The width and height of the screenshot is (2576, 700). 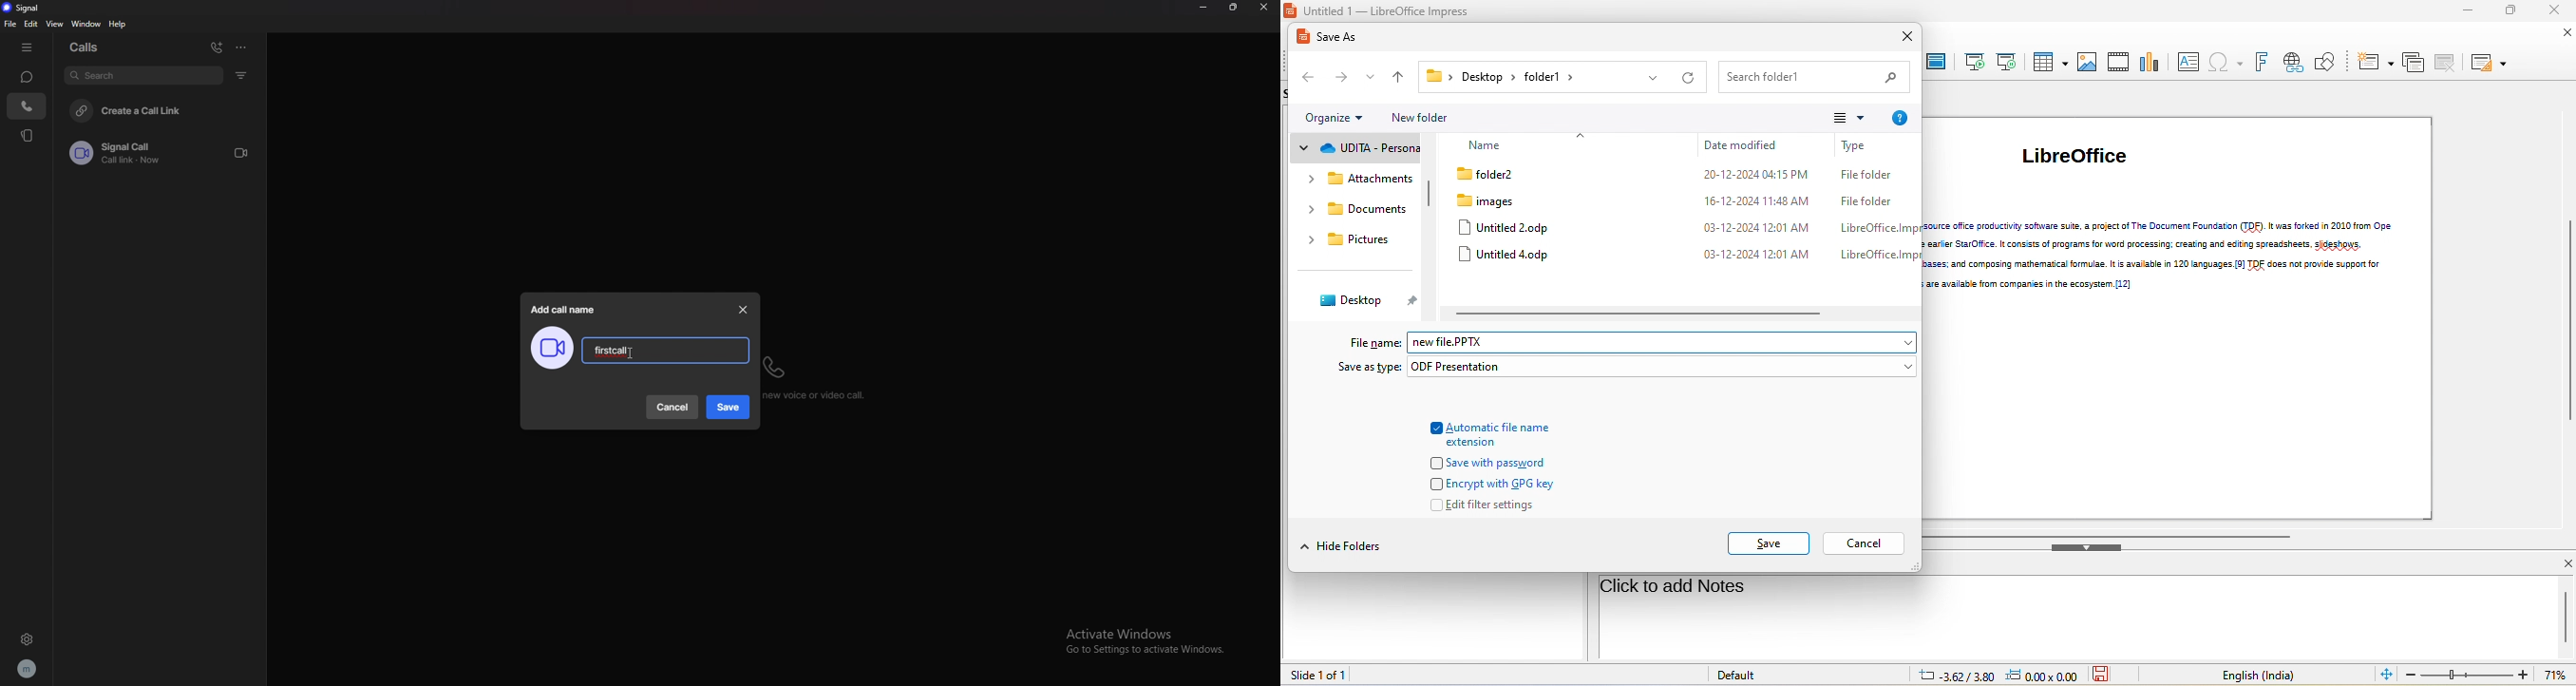 I want to click on window, so click(x=89, y=24).